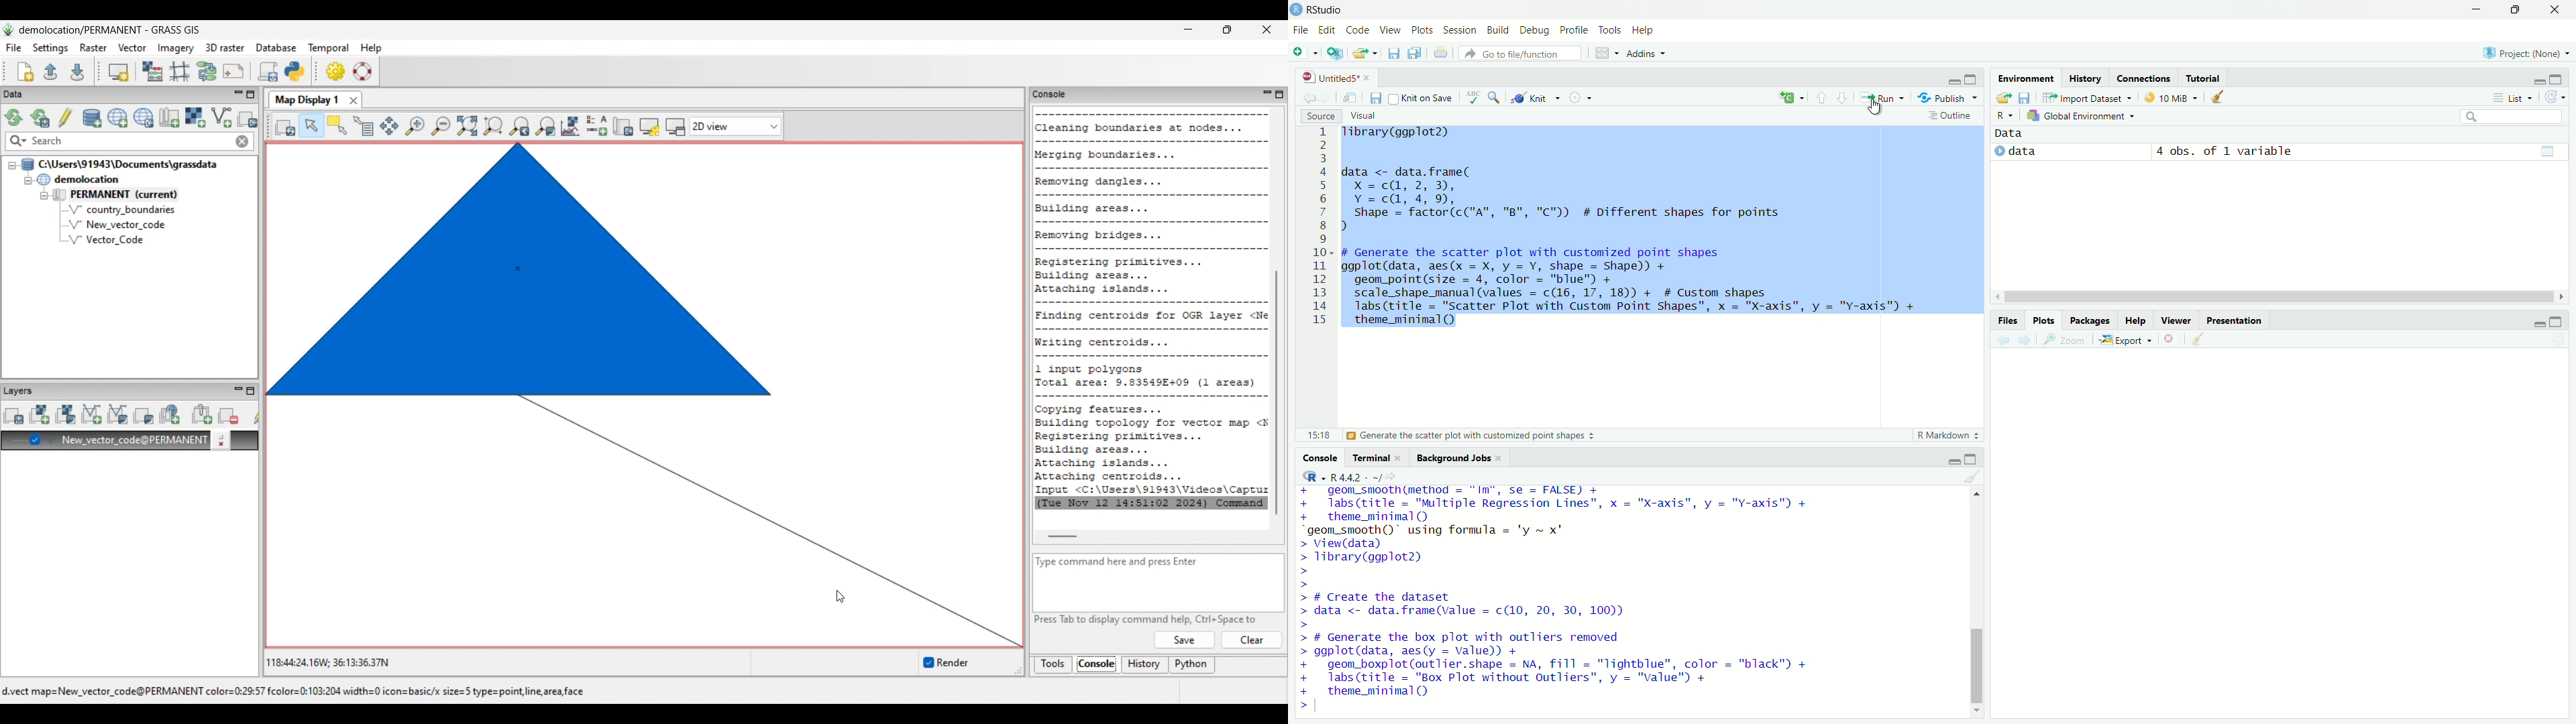 The image size is (2576, 728). Describe the element at coordinates (2197, 339) in the screenshot. I see `Clear all plots` at that location.